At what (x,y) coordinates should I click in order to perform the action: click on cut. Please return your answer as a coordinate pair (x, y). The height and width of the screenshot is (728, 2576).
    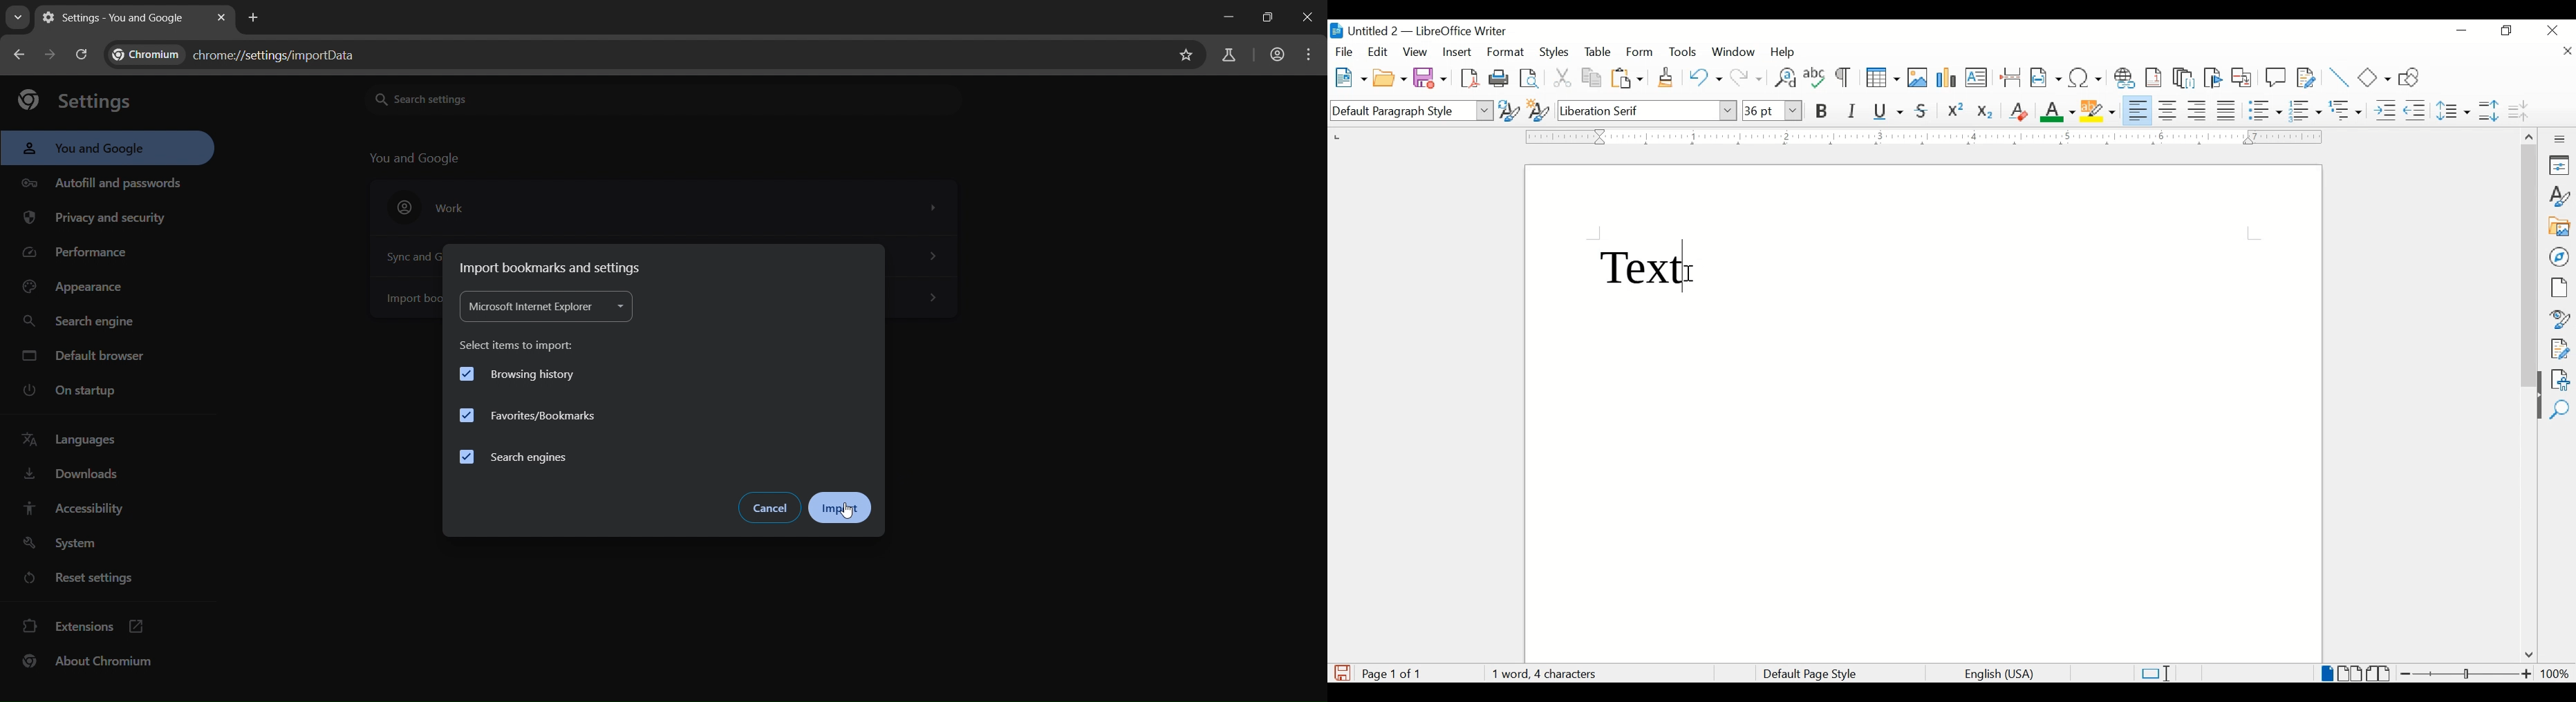
    Looking at the image, I should click on (1563, 77).